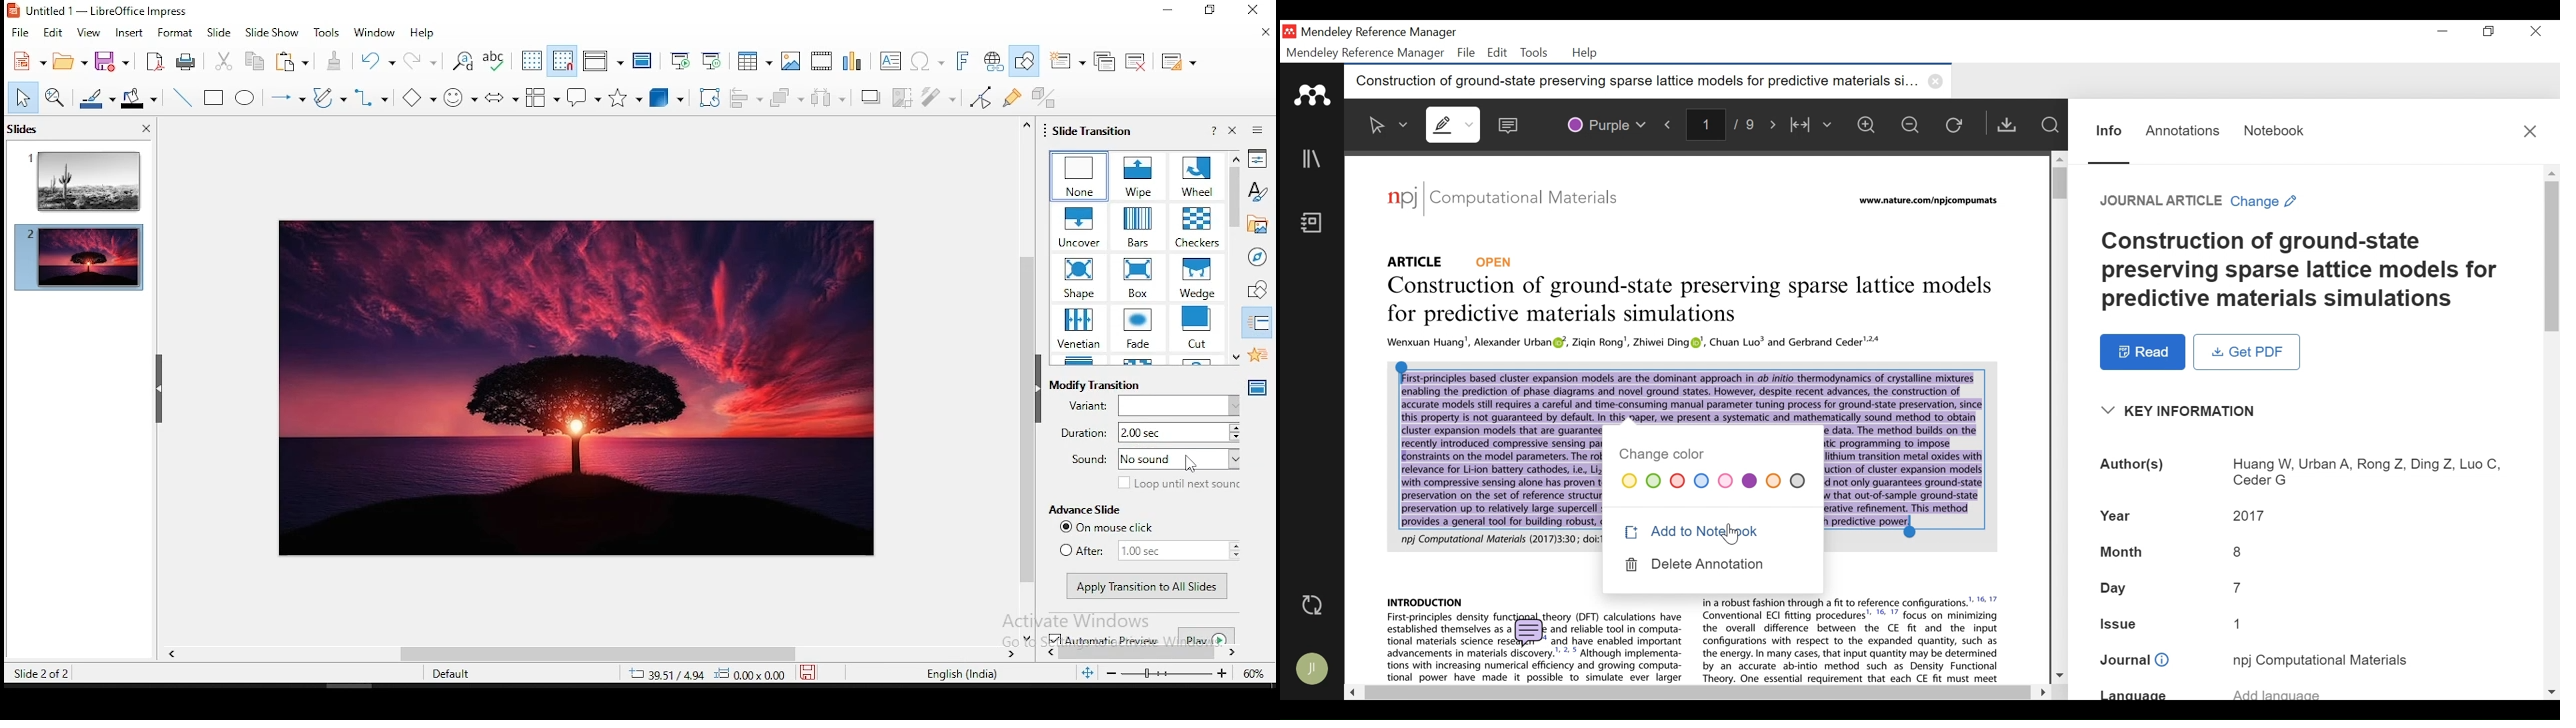  What do you see at coordinates (1425, 601) in the screenshot?
I see `PDF Context` at bounding box center [1425, 601].